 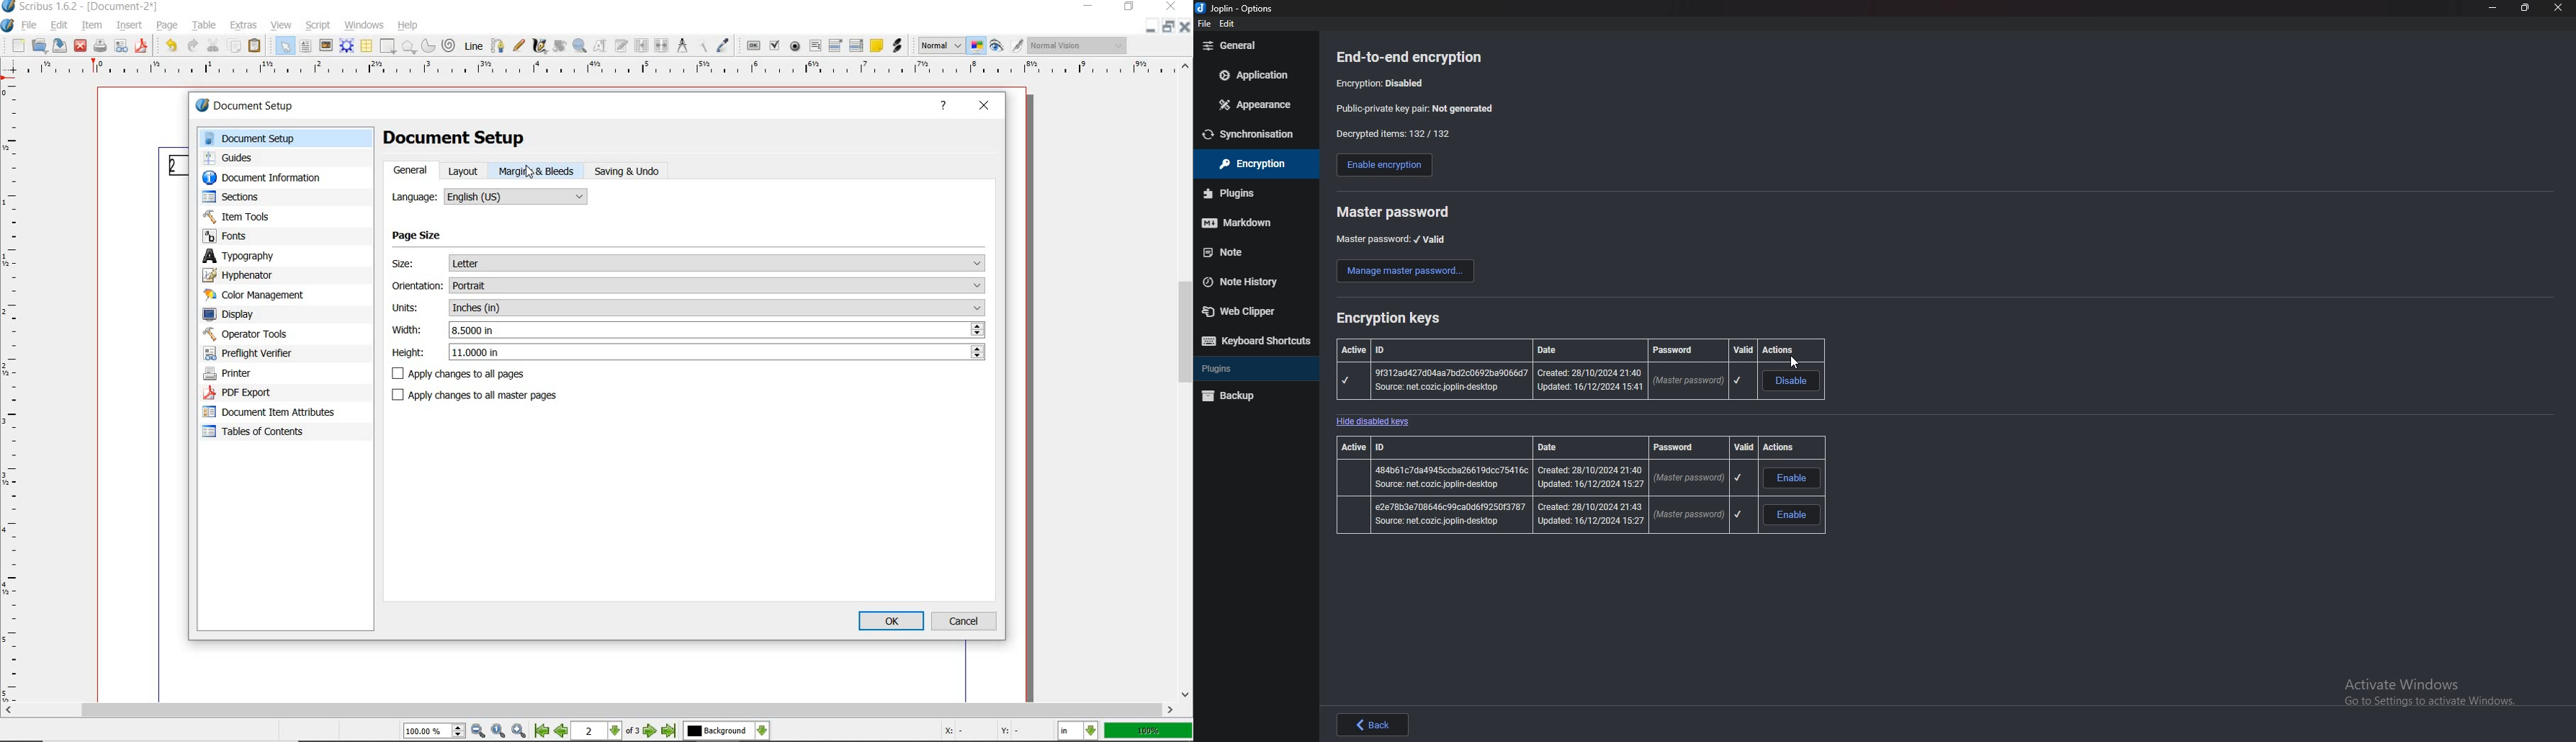 I want to click on freehand line, so click(x=519, y=46).